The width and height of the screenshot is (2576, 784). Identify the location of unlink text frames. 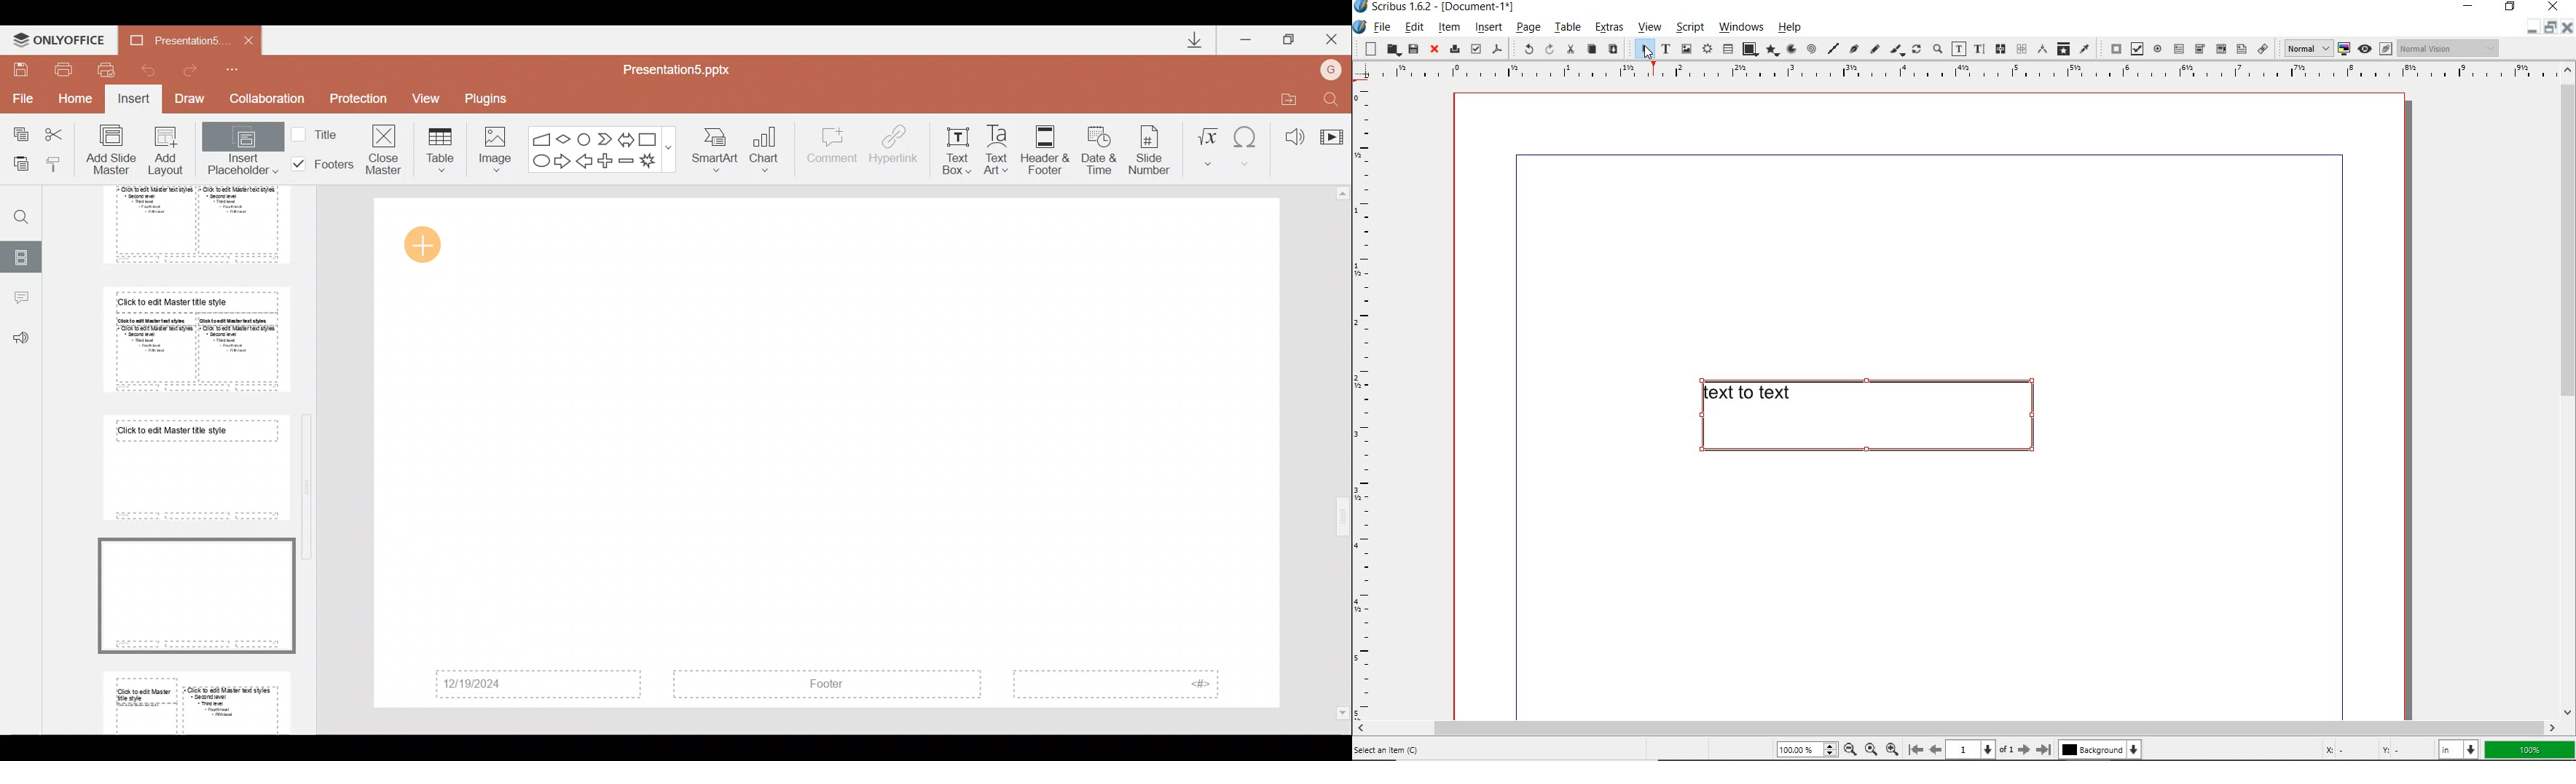
(2021, 50).